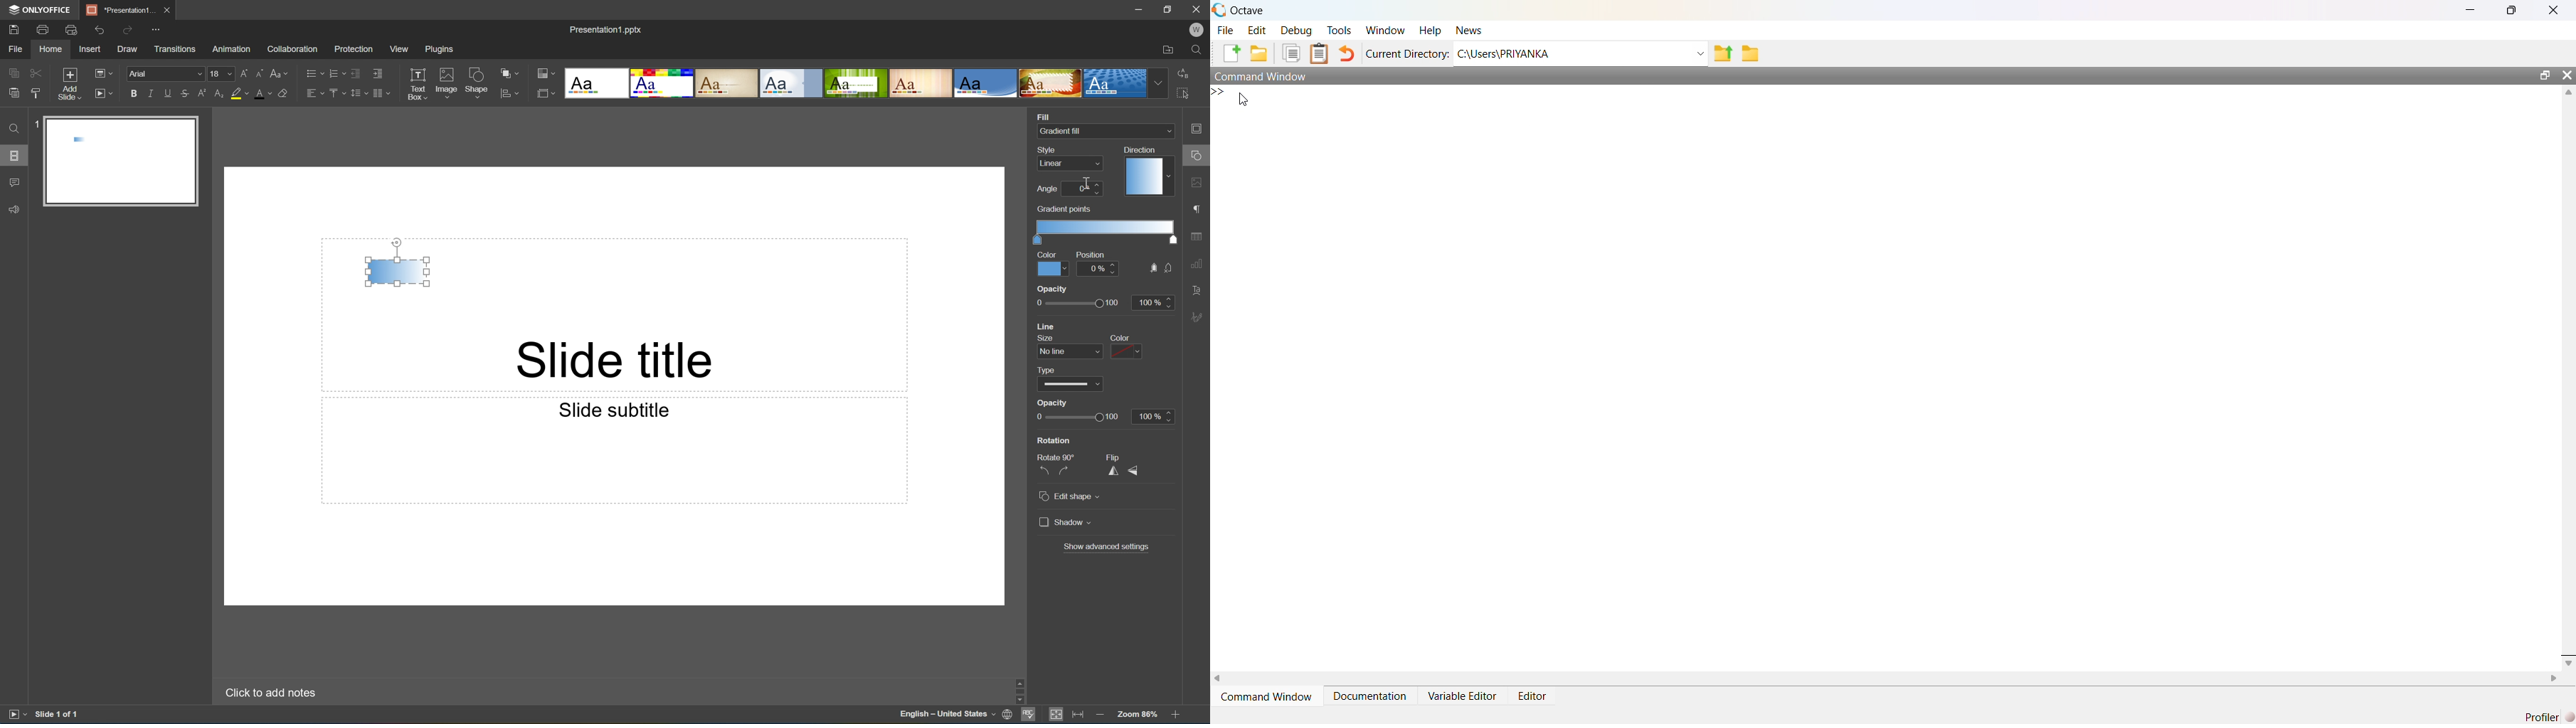  Describe the element at coordinates (1043, 115) in the screenshot. I see `Fill` at that location.